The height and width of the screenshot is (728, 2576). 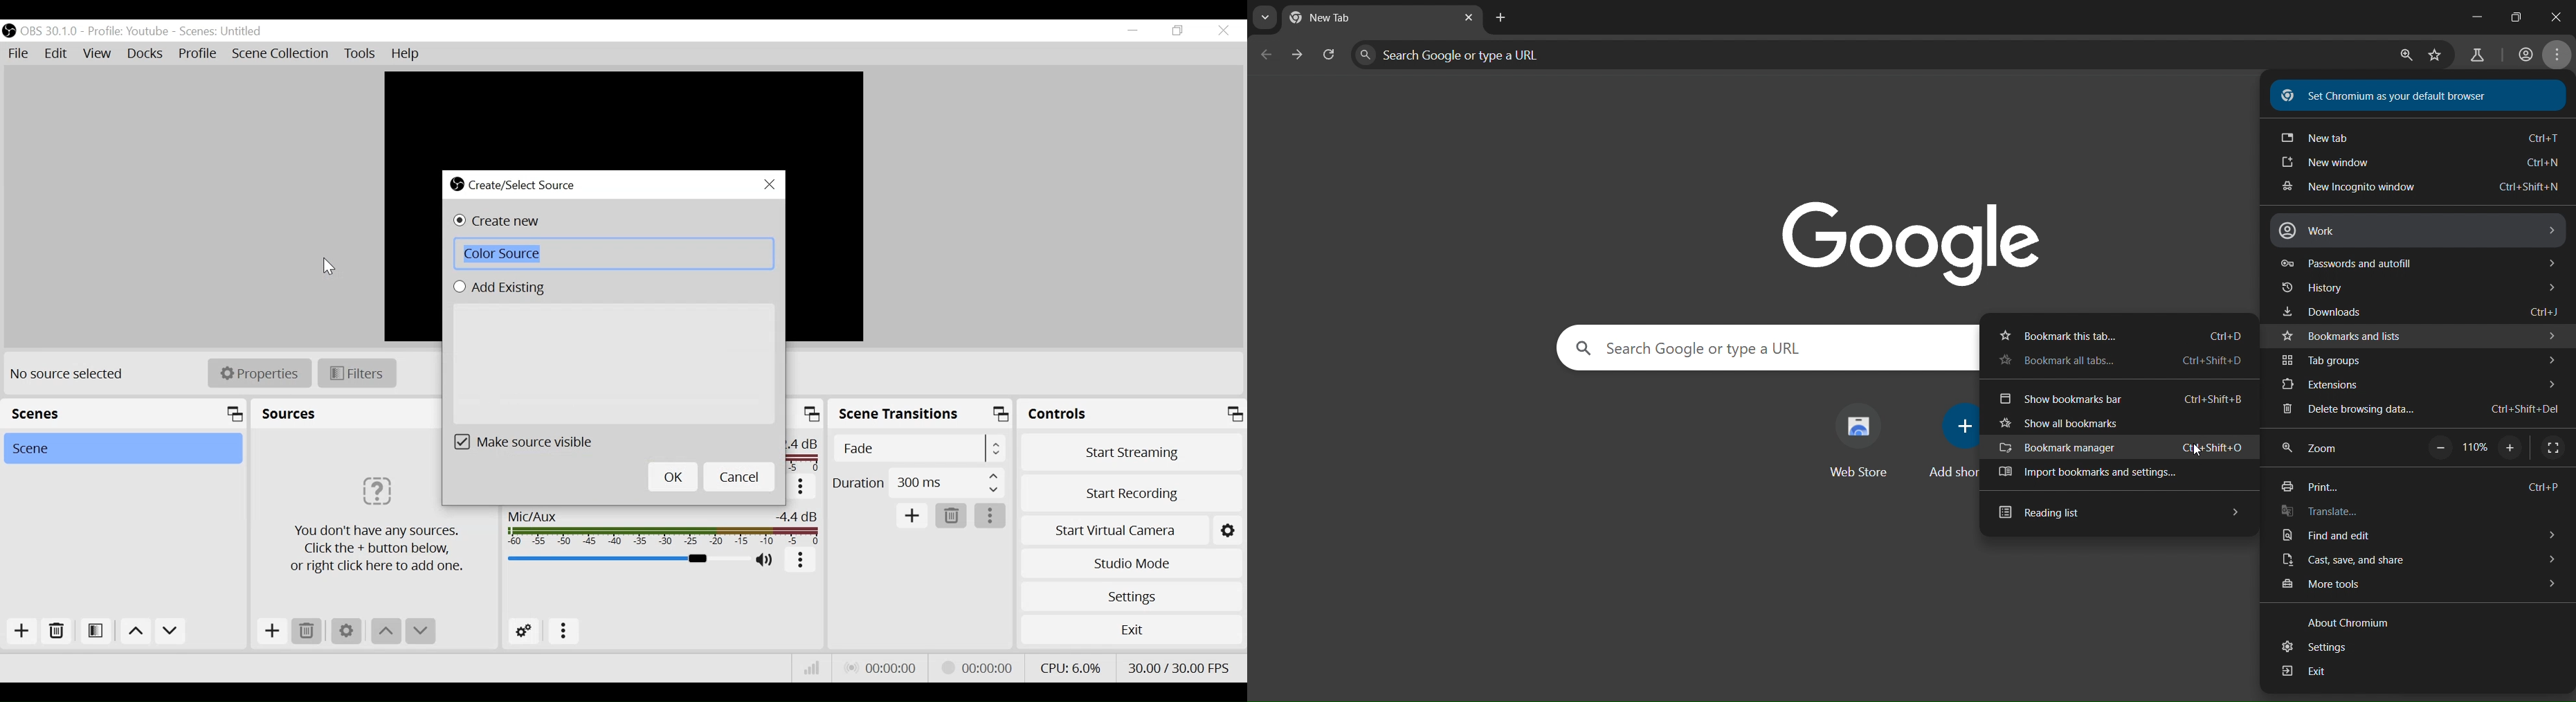 I want to click on passwords and autofill, so click(x=2420, y=263).